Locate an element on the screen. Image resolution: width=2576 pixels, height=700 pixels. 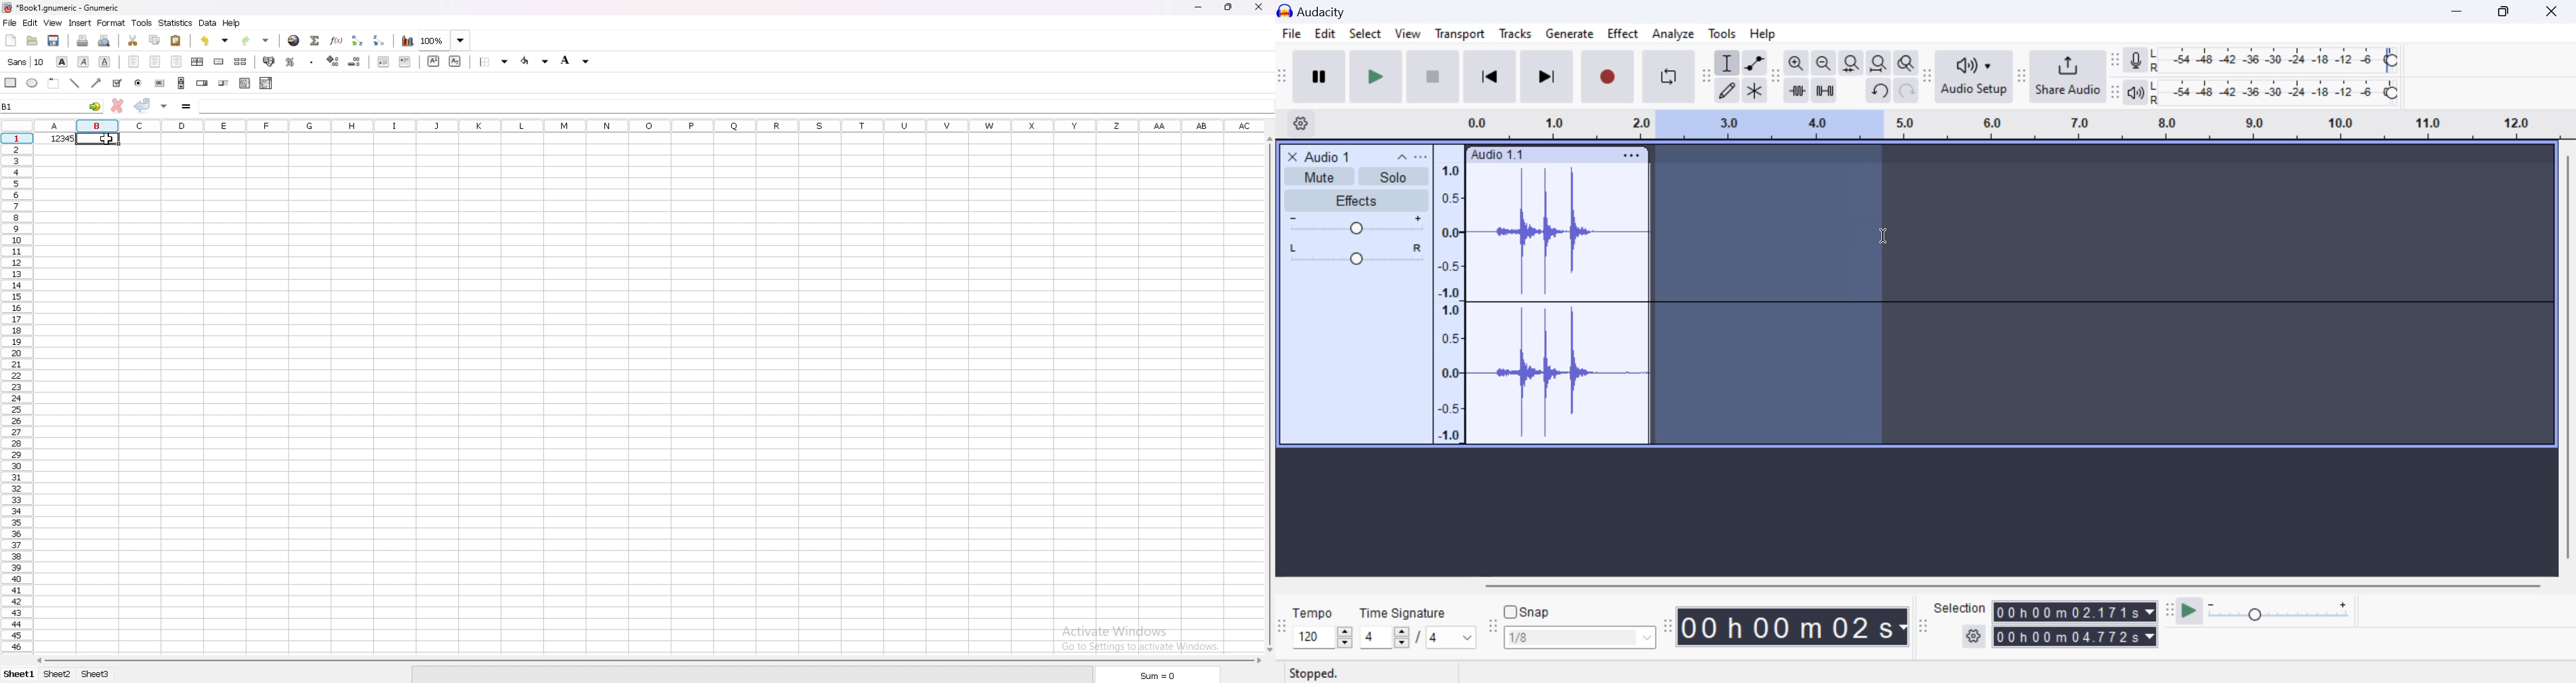
view is located at coordinates (53, 23).